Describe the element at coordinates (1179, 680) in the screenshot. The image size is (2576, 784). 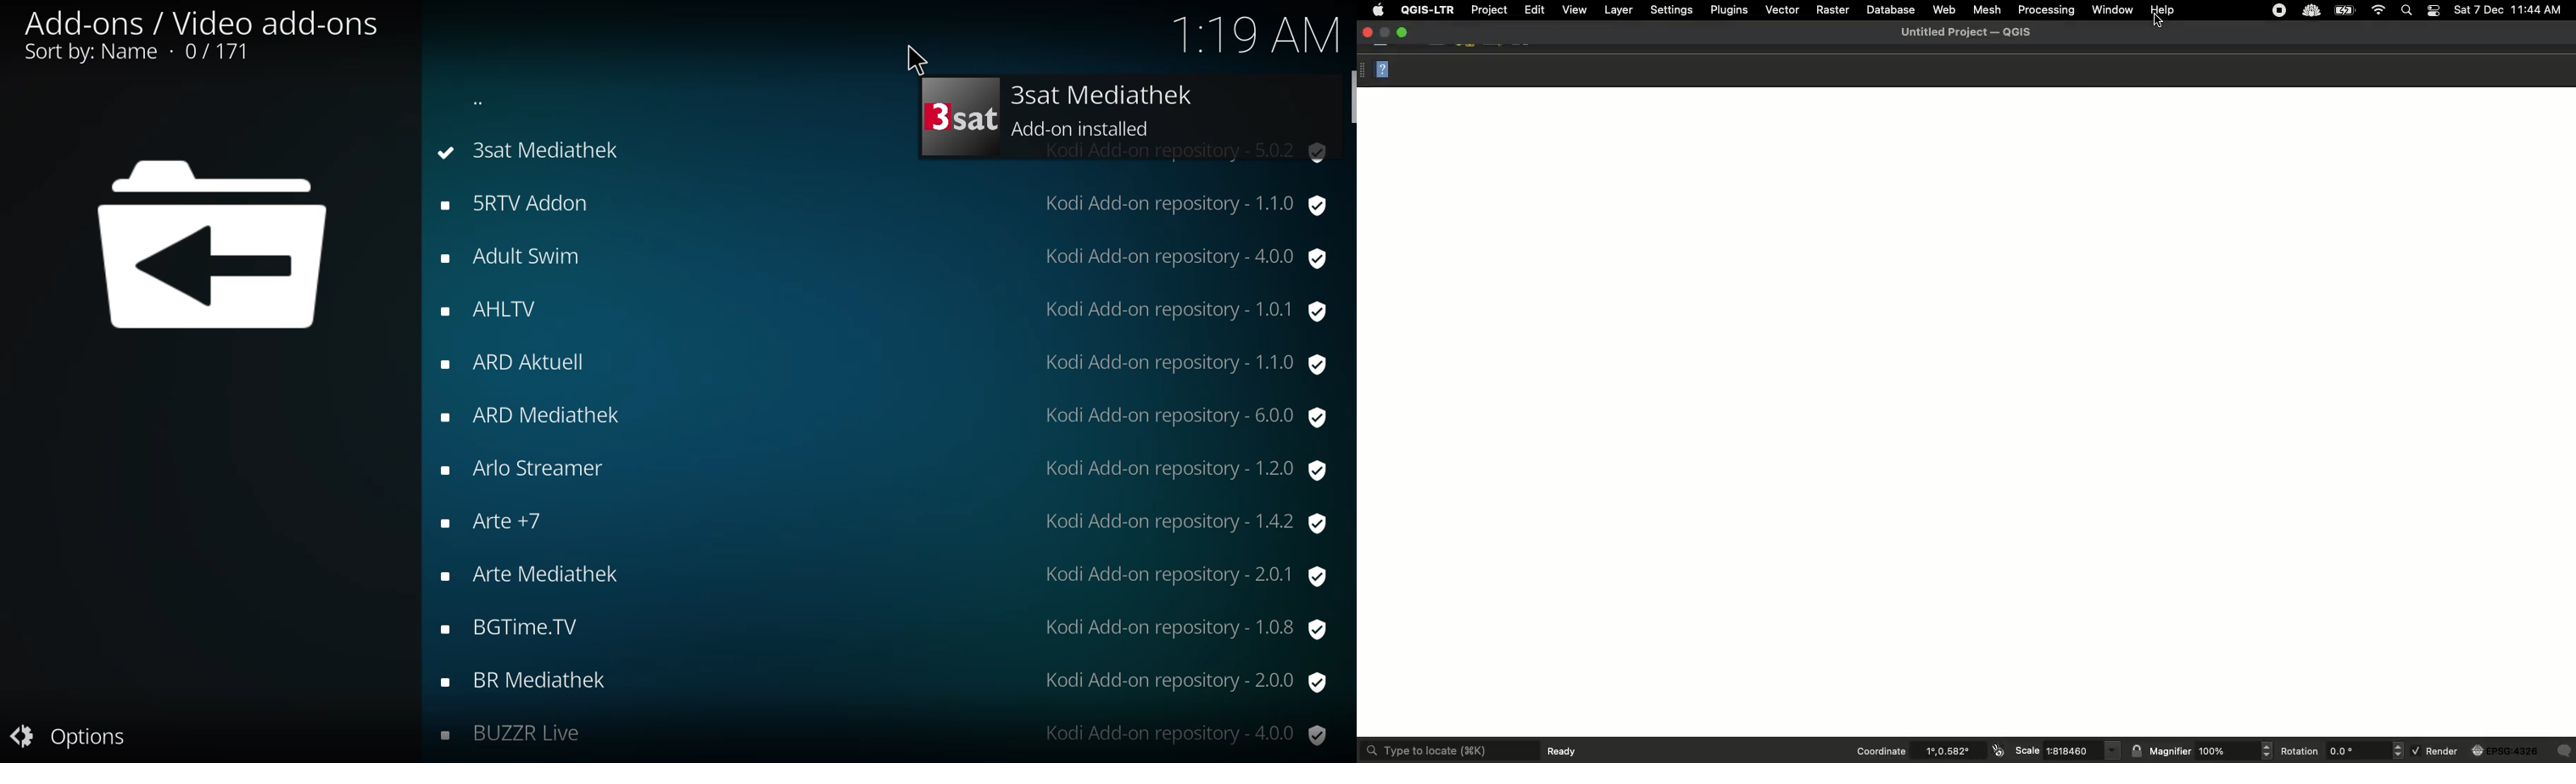
I see `version` at that location.